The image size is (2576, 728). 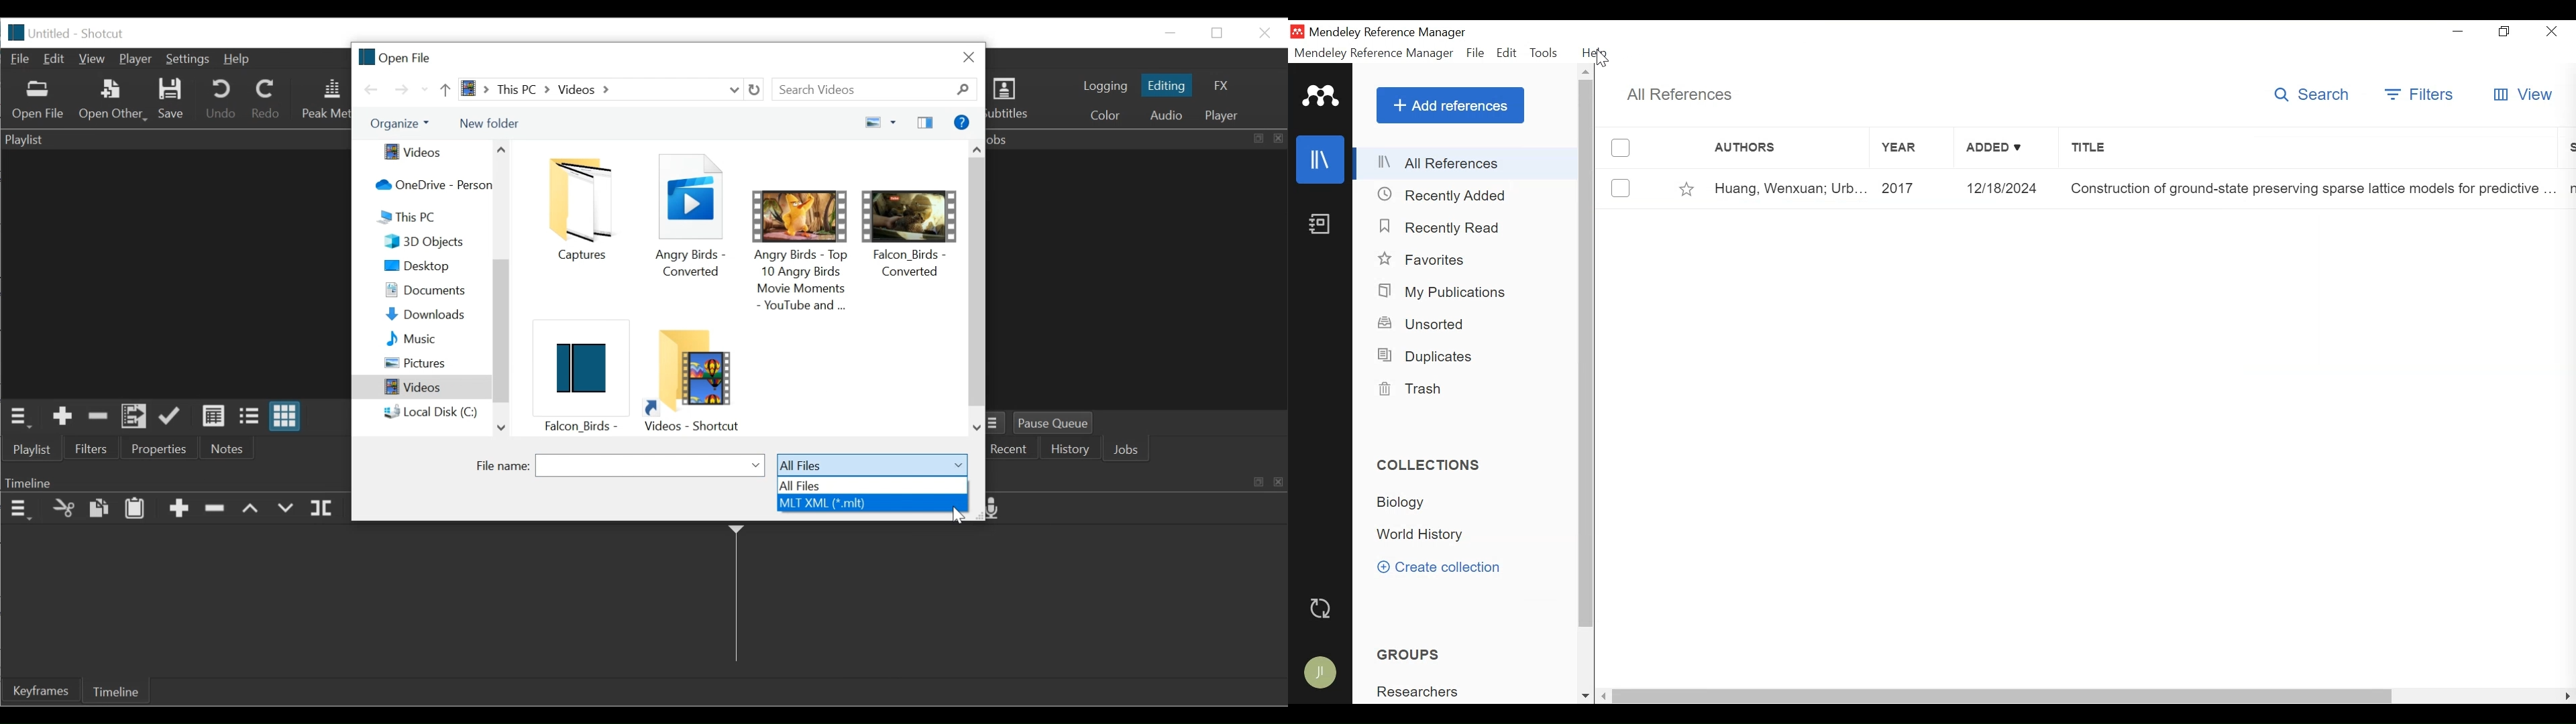 I want to click on Peak Meter, so click(x=325, y=100).